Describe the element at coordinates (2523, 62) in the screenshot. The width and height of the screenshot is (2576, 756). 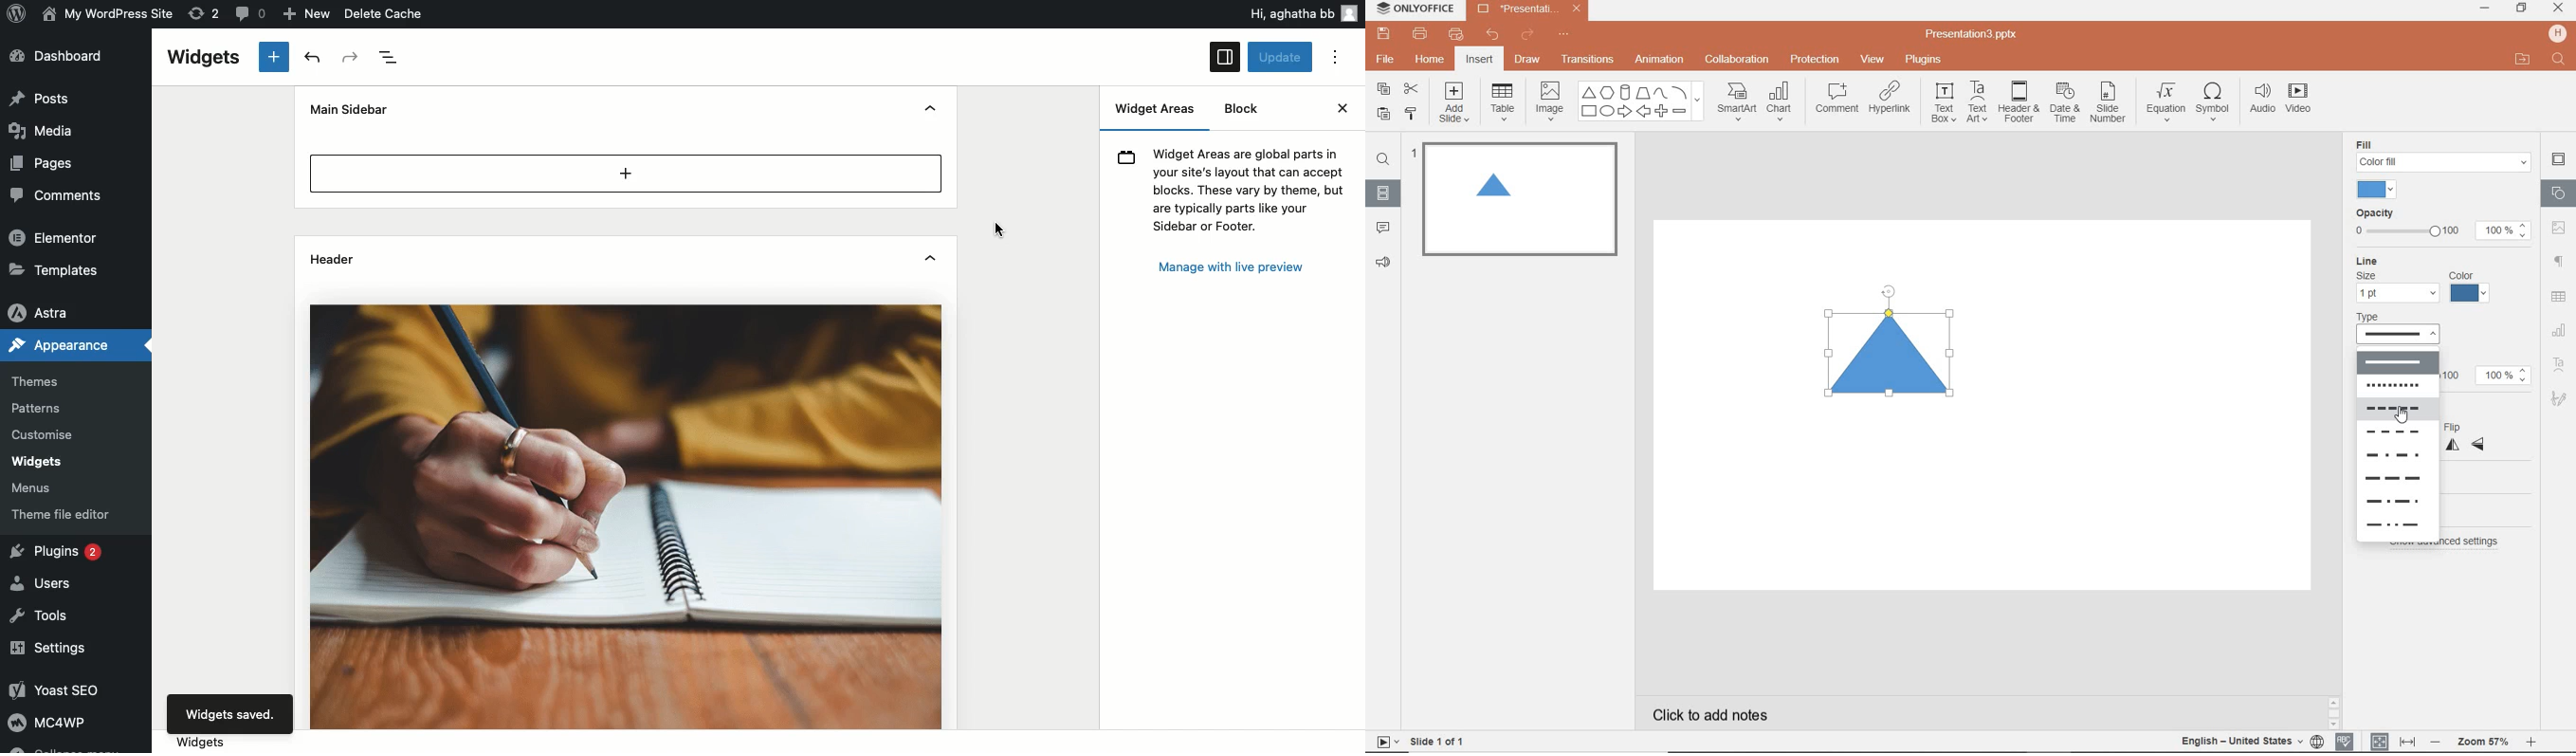
I see `open file location` at that location.